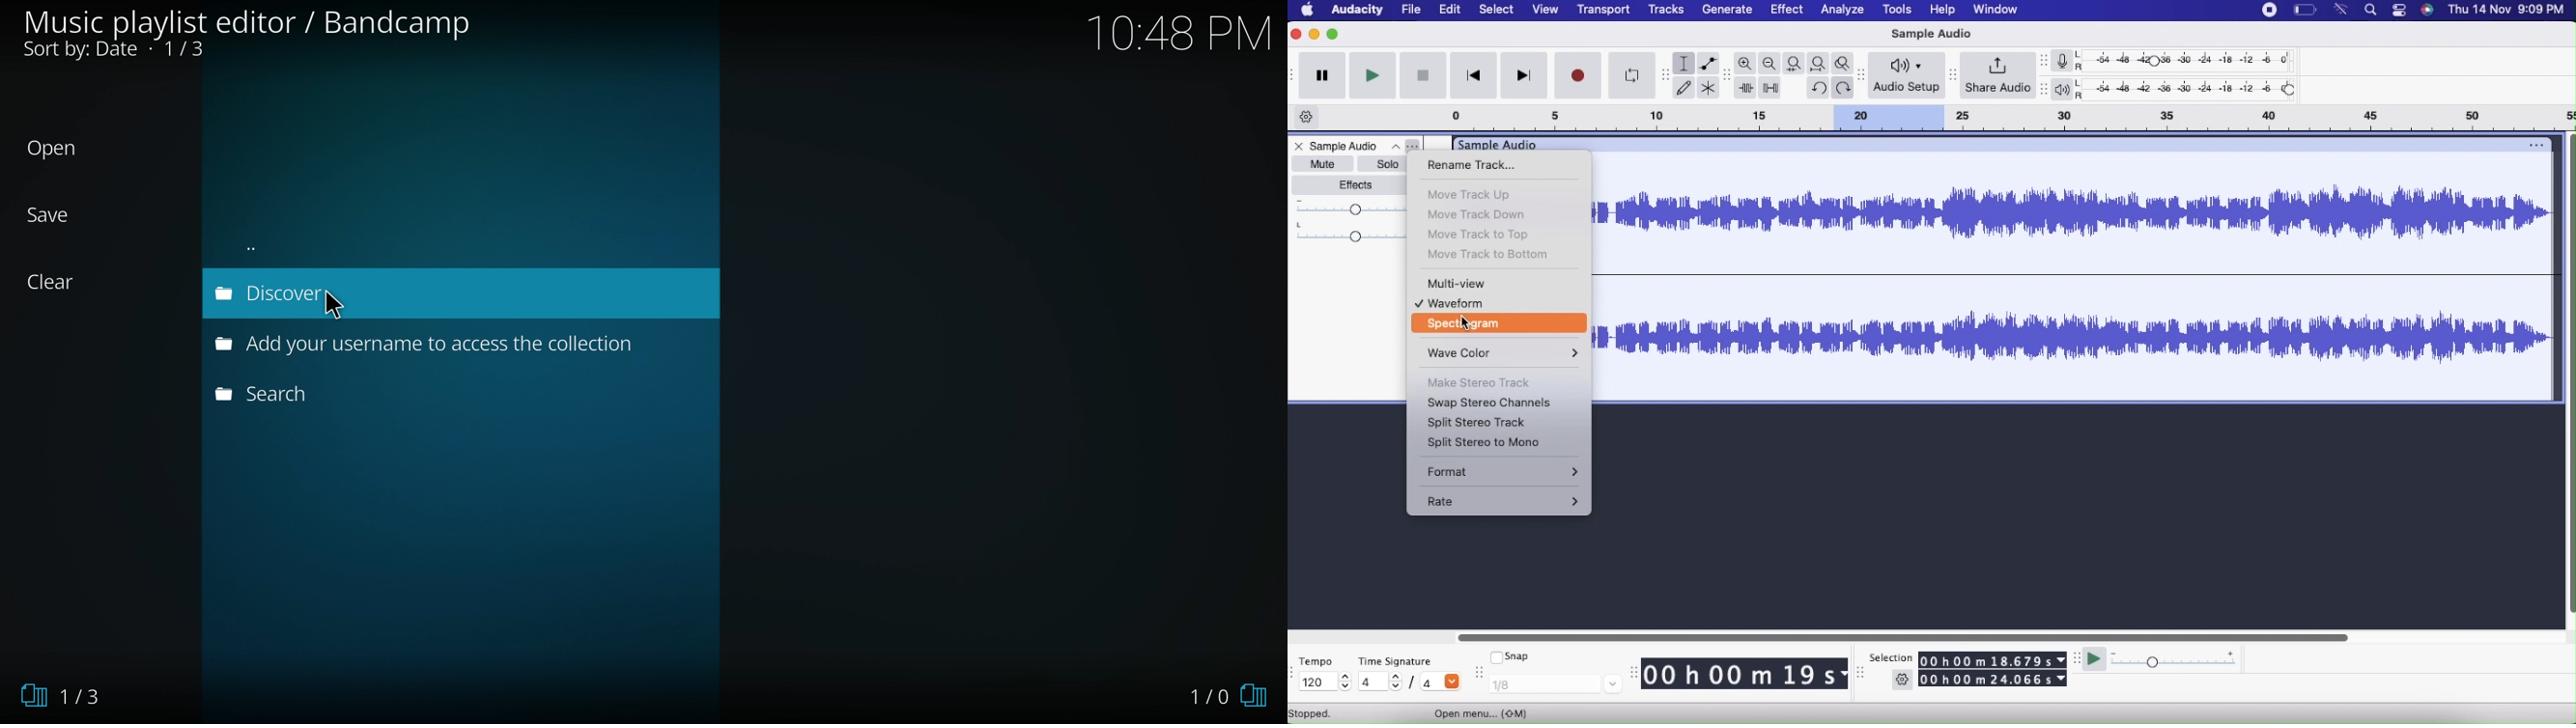 The width and height of the screenshot is (2576, 728). Describe the element at coordinates (1487, 284) in the screenshot. I see `Multi-view` at that location.